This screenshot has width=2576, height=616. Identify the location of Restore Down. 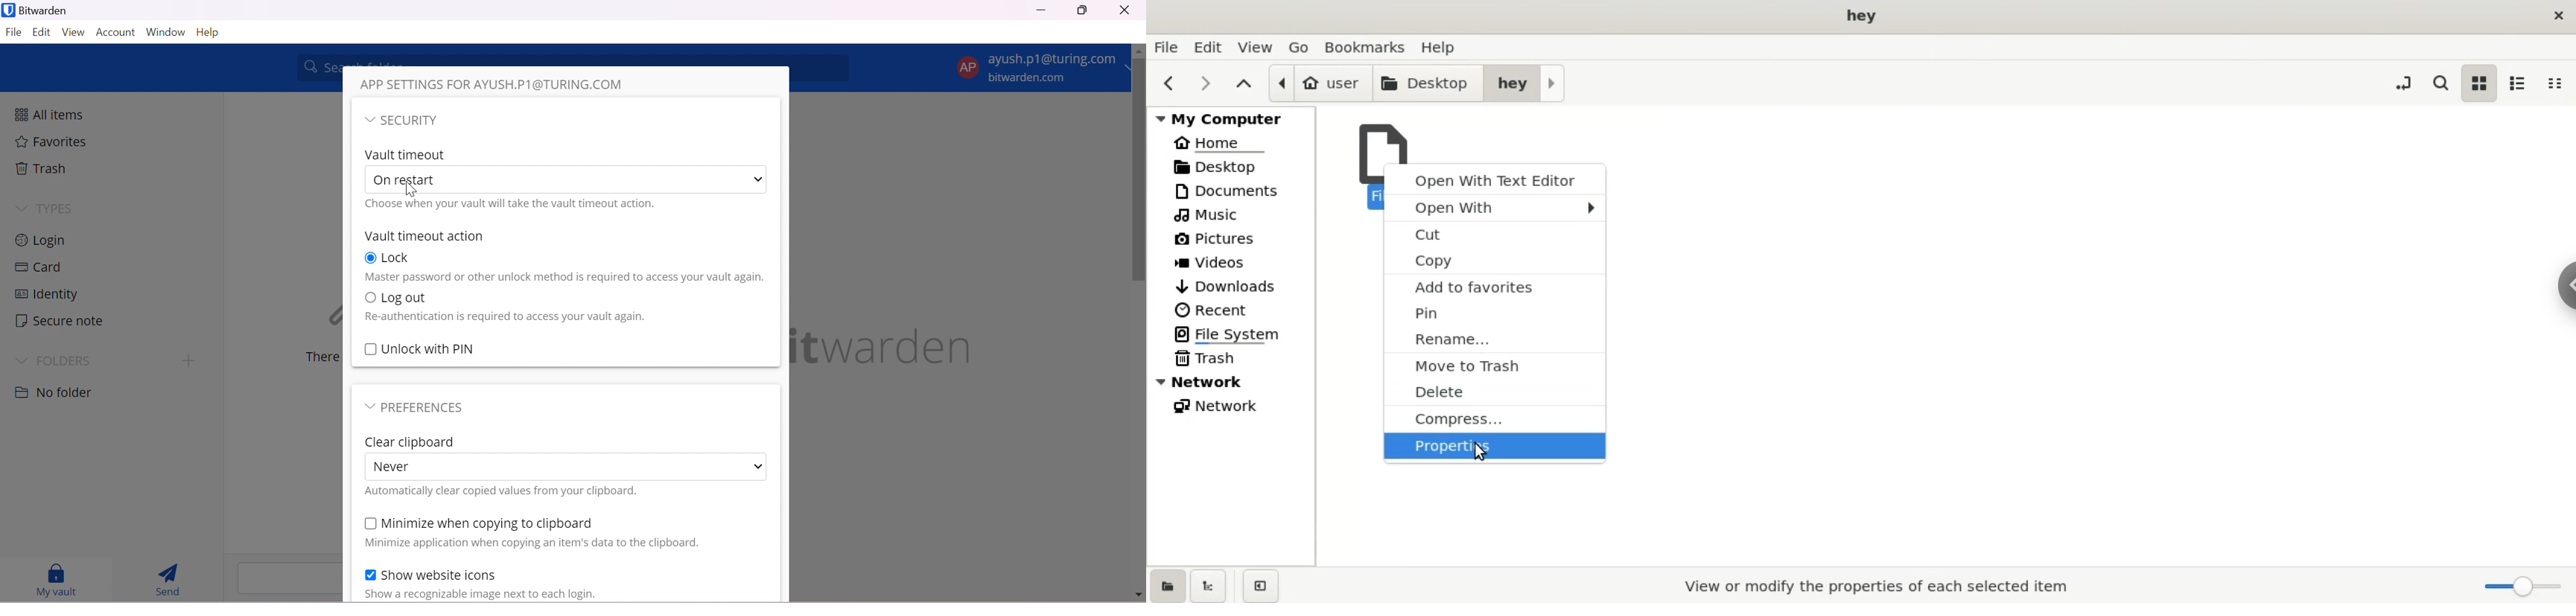
(1084, 11).